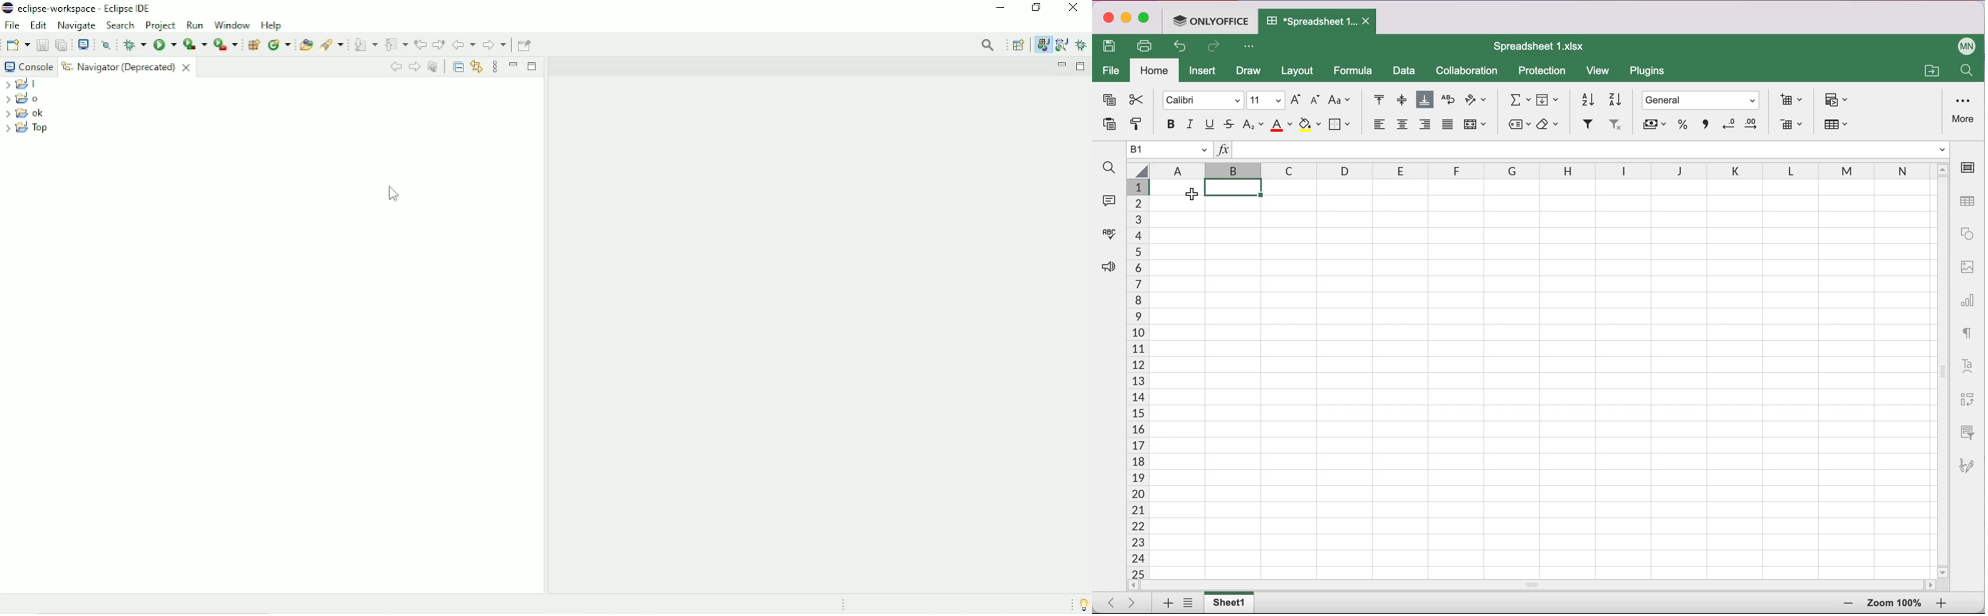 Image resolution: width=1988 pixels, height=616 pixels. What do you see at coordinates (1109, 168) in the screenshot?
I see `find` at bounding box center [1109, 168].